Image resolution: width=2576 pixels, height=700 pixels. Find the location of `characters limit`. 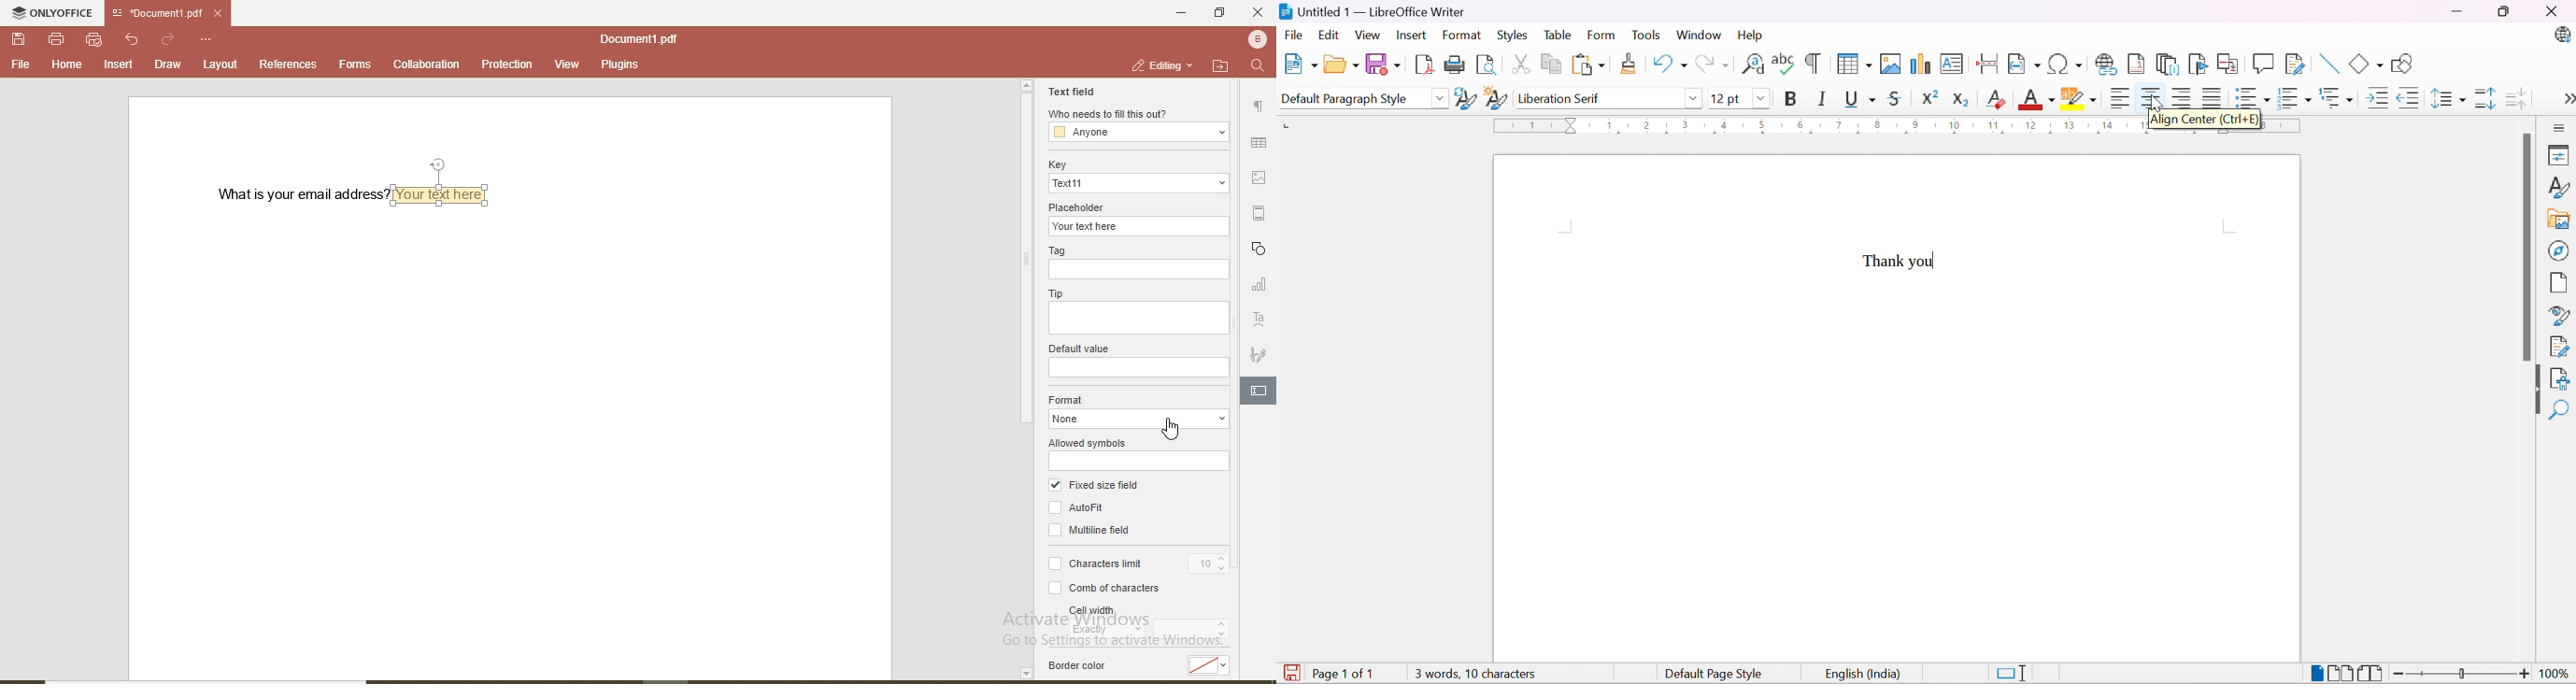

characters limit is located at coordinates (1103, 563).